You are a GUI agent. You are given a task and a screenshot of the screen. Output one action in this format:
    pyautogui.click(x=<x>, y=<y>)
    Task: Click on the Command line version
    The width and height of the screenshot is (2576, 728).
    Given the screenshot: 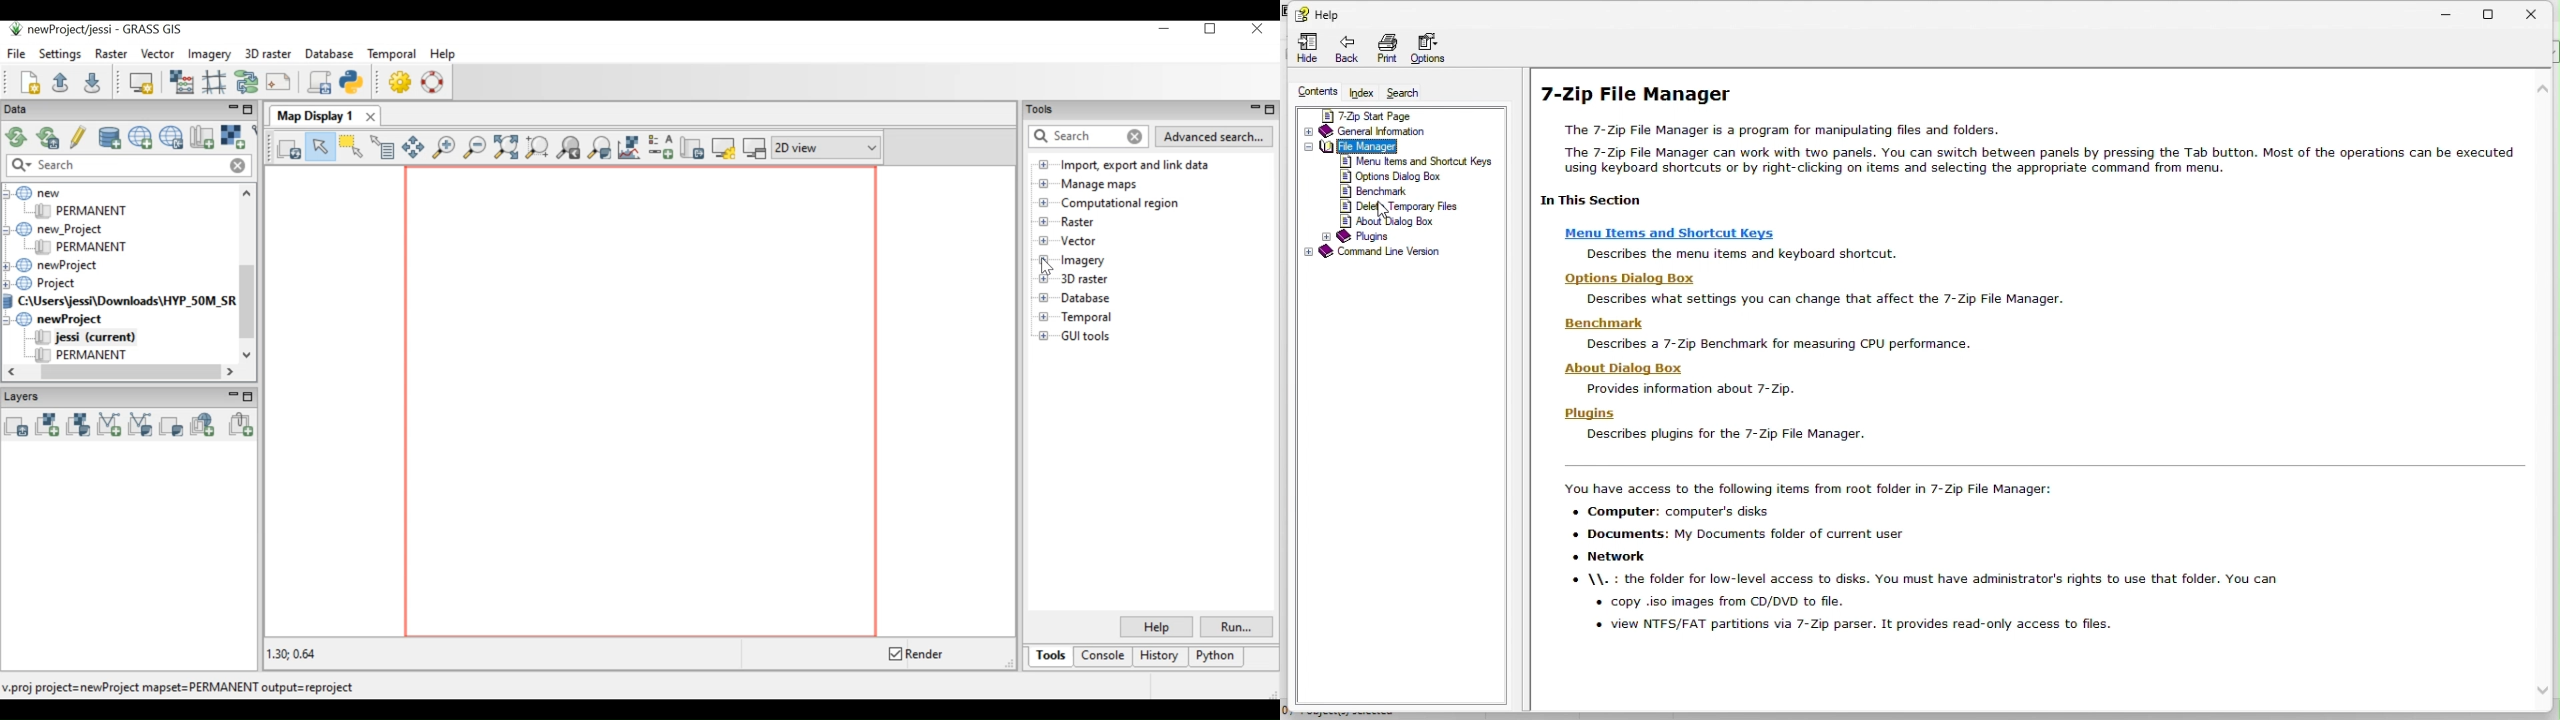 What is the action you would take?
    pyautogui.click(x=1397, y=253)
    